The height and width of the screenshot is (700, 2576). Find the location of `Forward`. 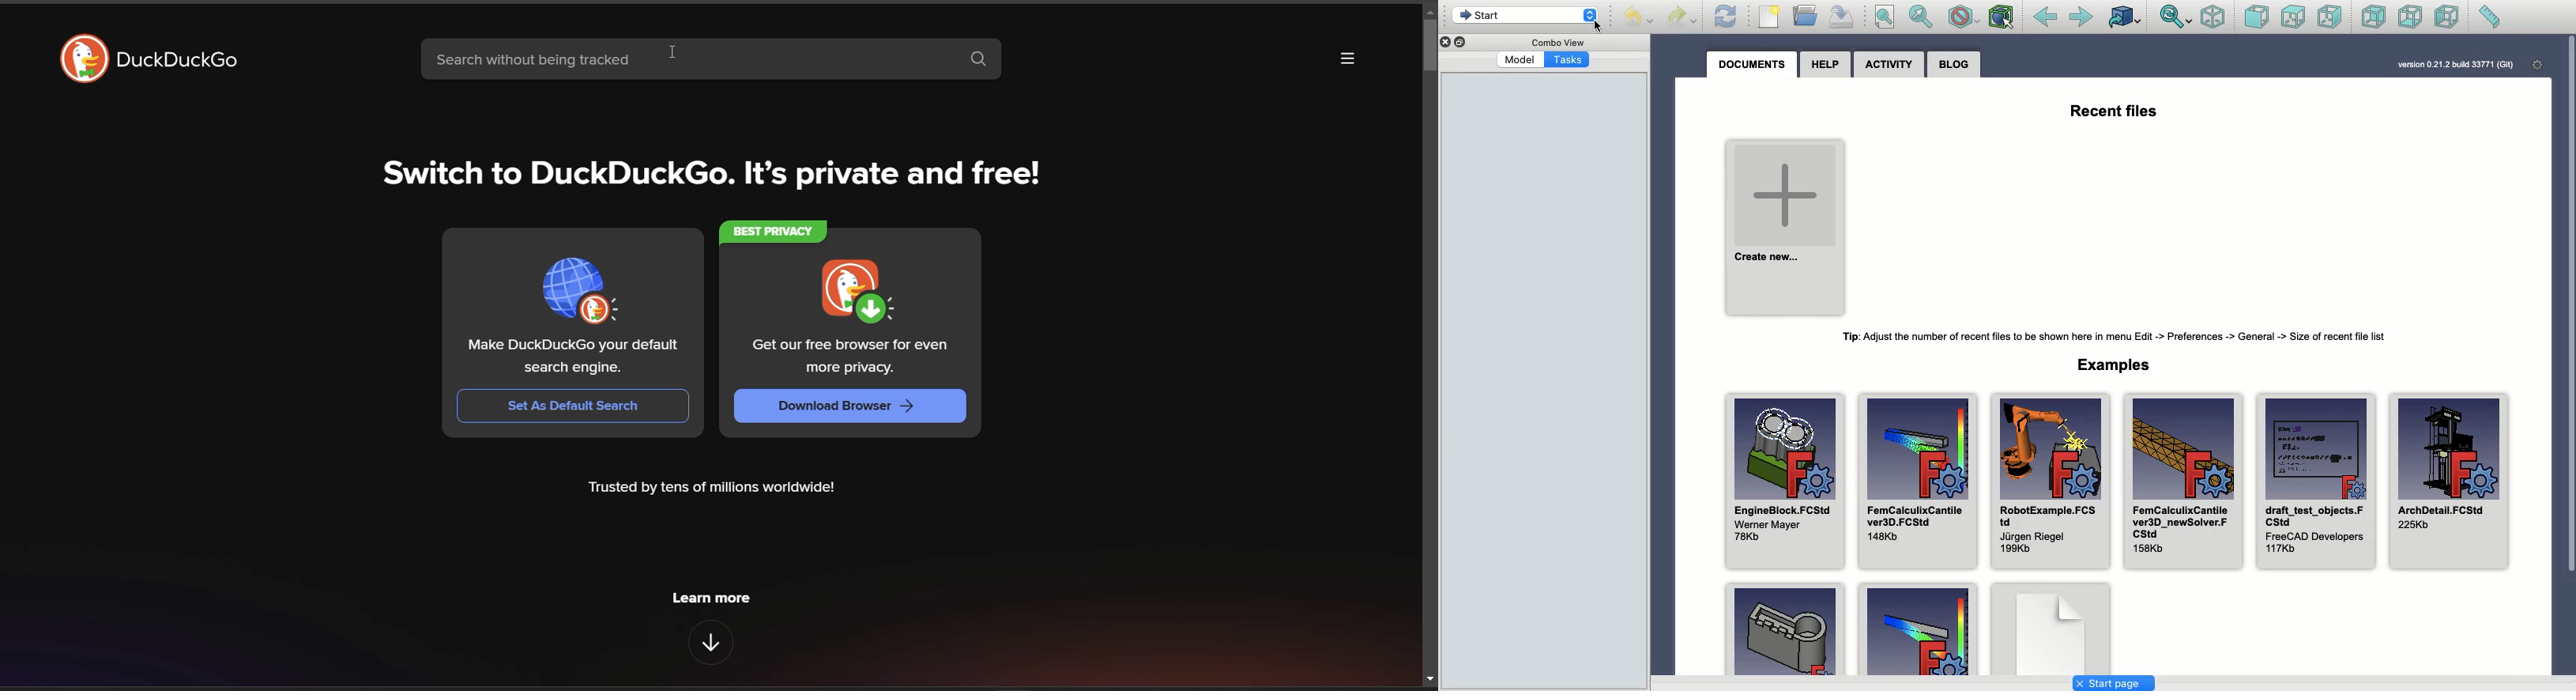

Forward is located at coordinates (2081, 17).